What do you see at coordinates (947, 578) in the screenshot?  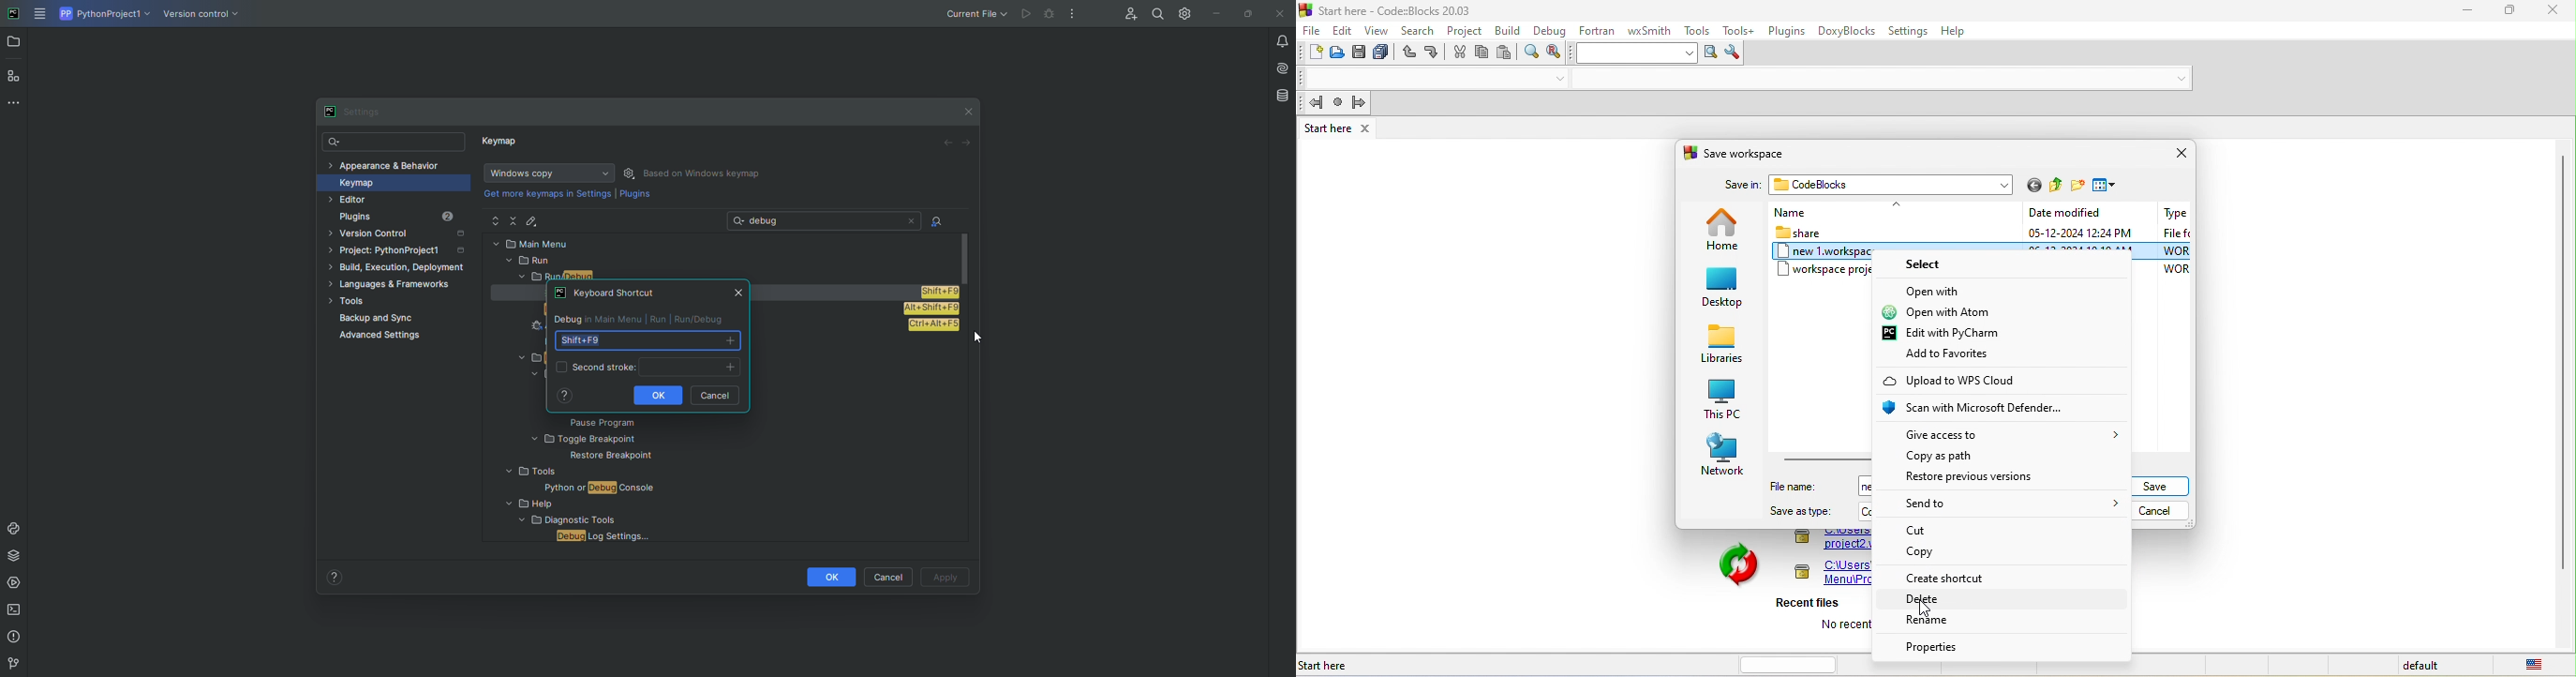 I see `Apply` at bounding box center [947, 578].